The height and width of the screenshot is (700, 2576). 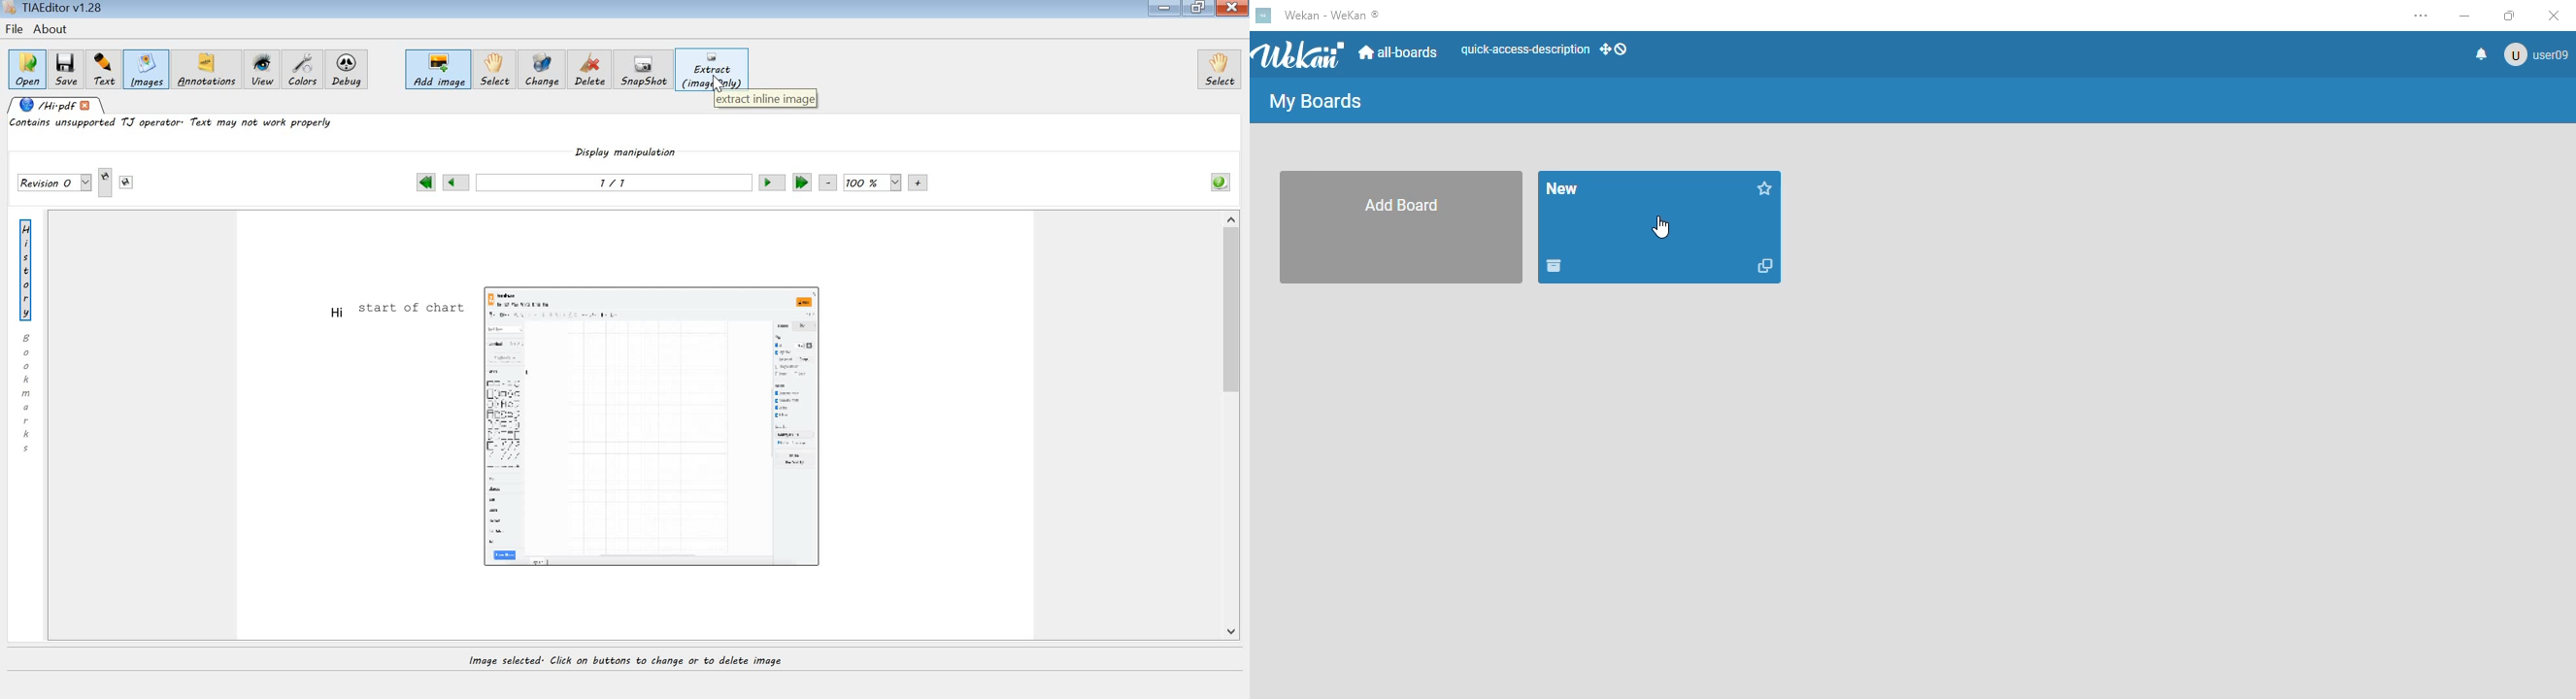 I want to click on click to star this board, so click(x=1766, y=187).